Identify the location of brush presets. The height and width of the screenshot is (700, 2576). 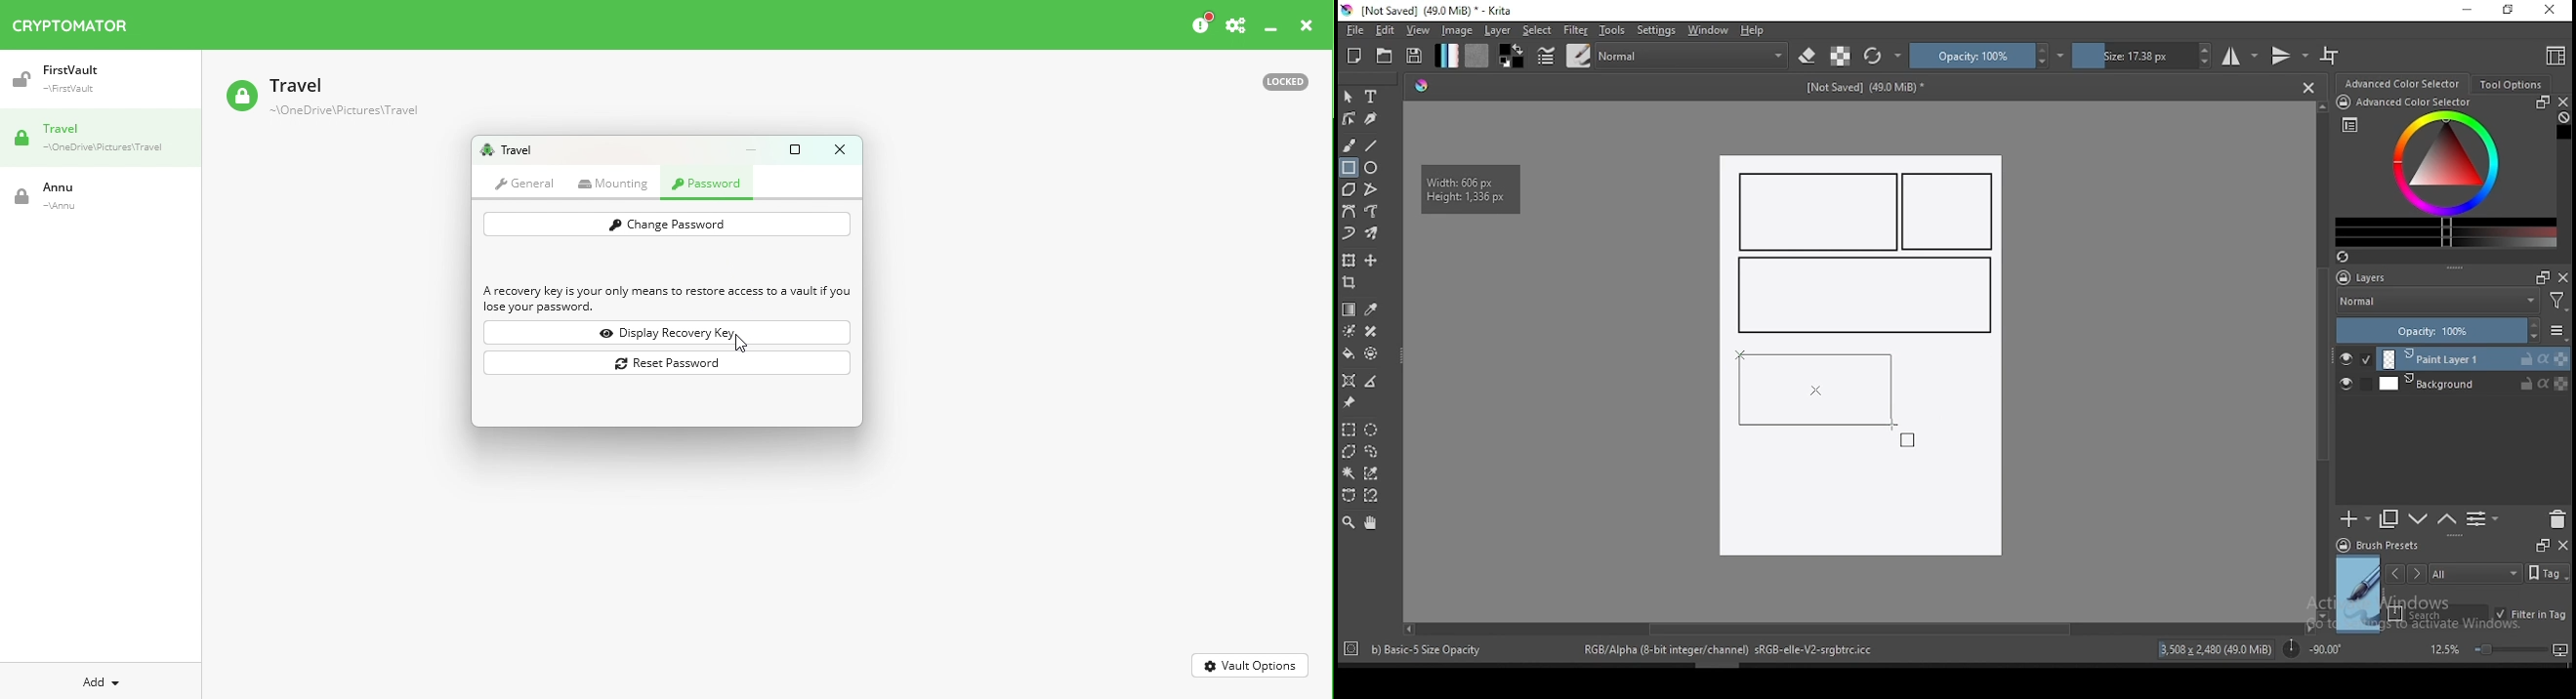
(2385, 546).